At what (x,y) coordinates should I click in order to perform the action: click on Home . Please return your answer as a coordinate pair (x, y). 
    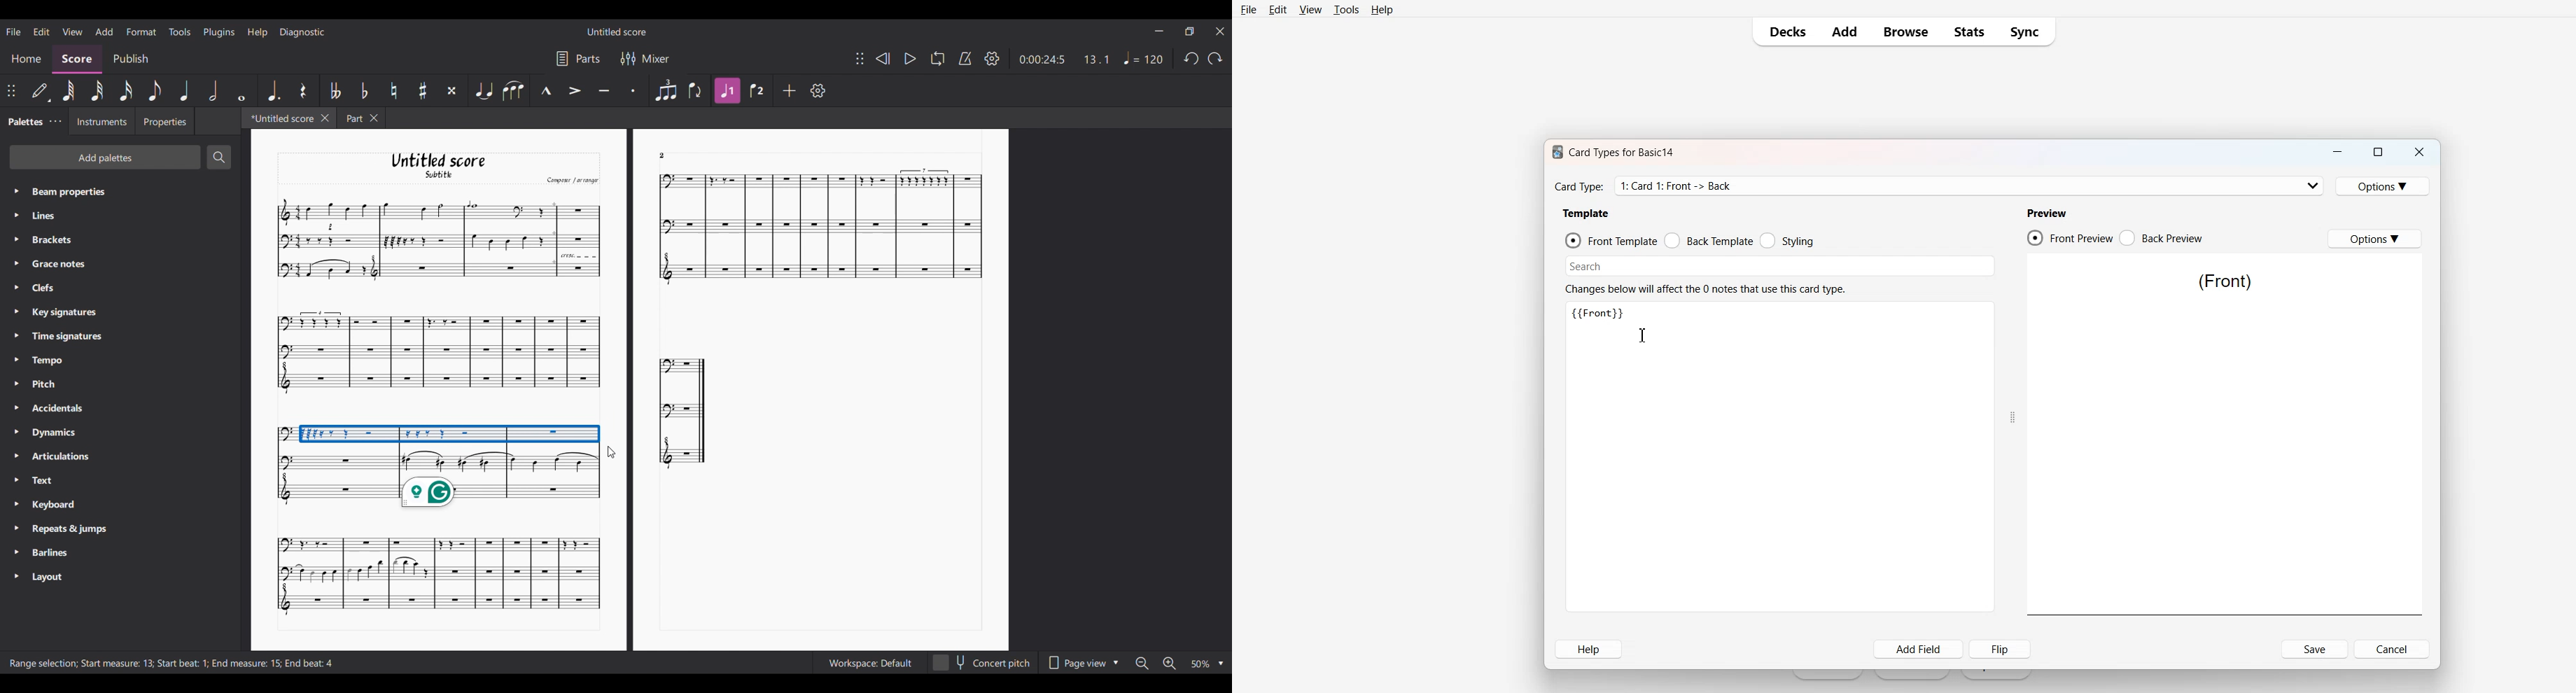
    Looking at the image, I should click on (26, 60).